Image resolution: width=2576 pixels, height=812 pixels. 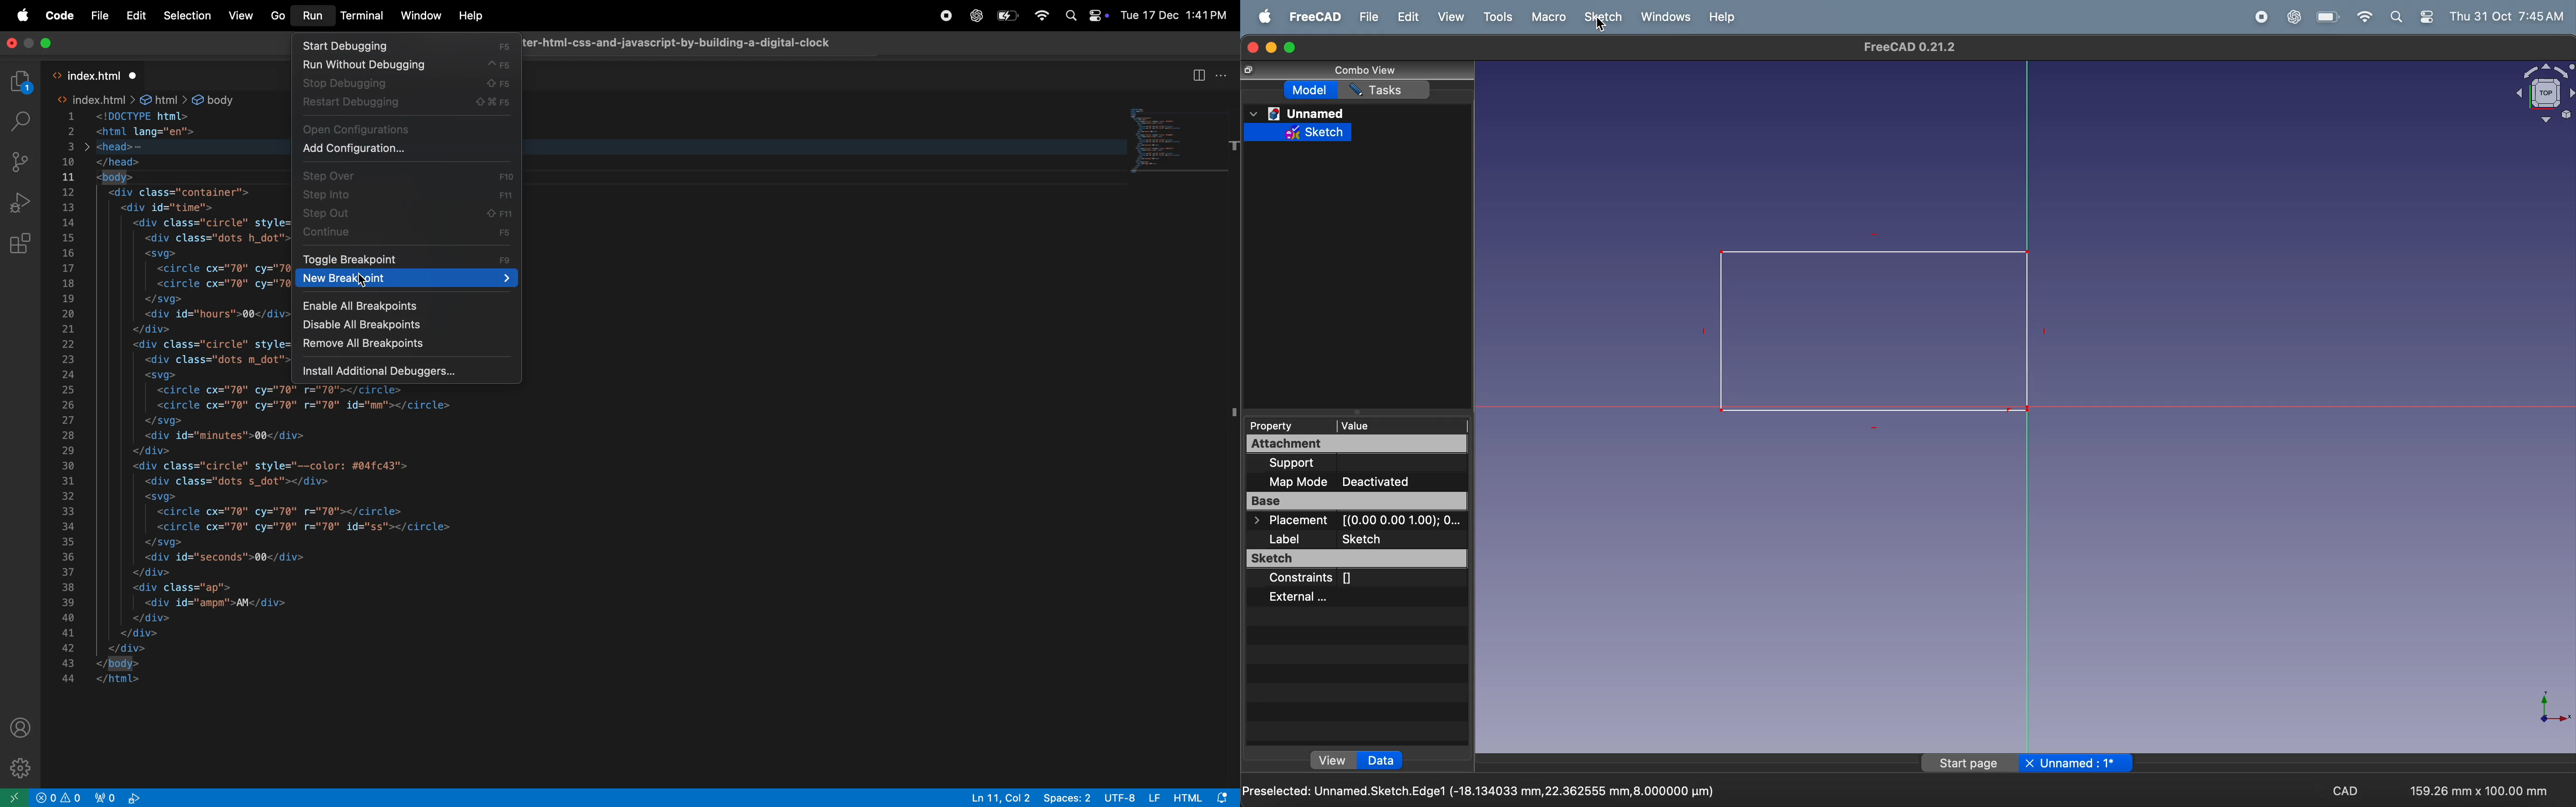 I want to click on model, so click(x=1314, y=92).